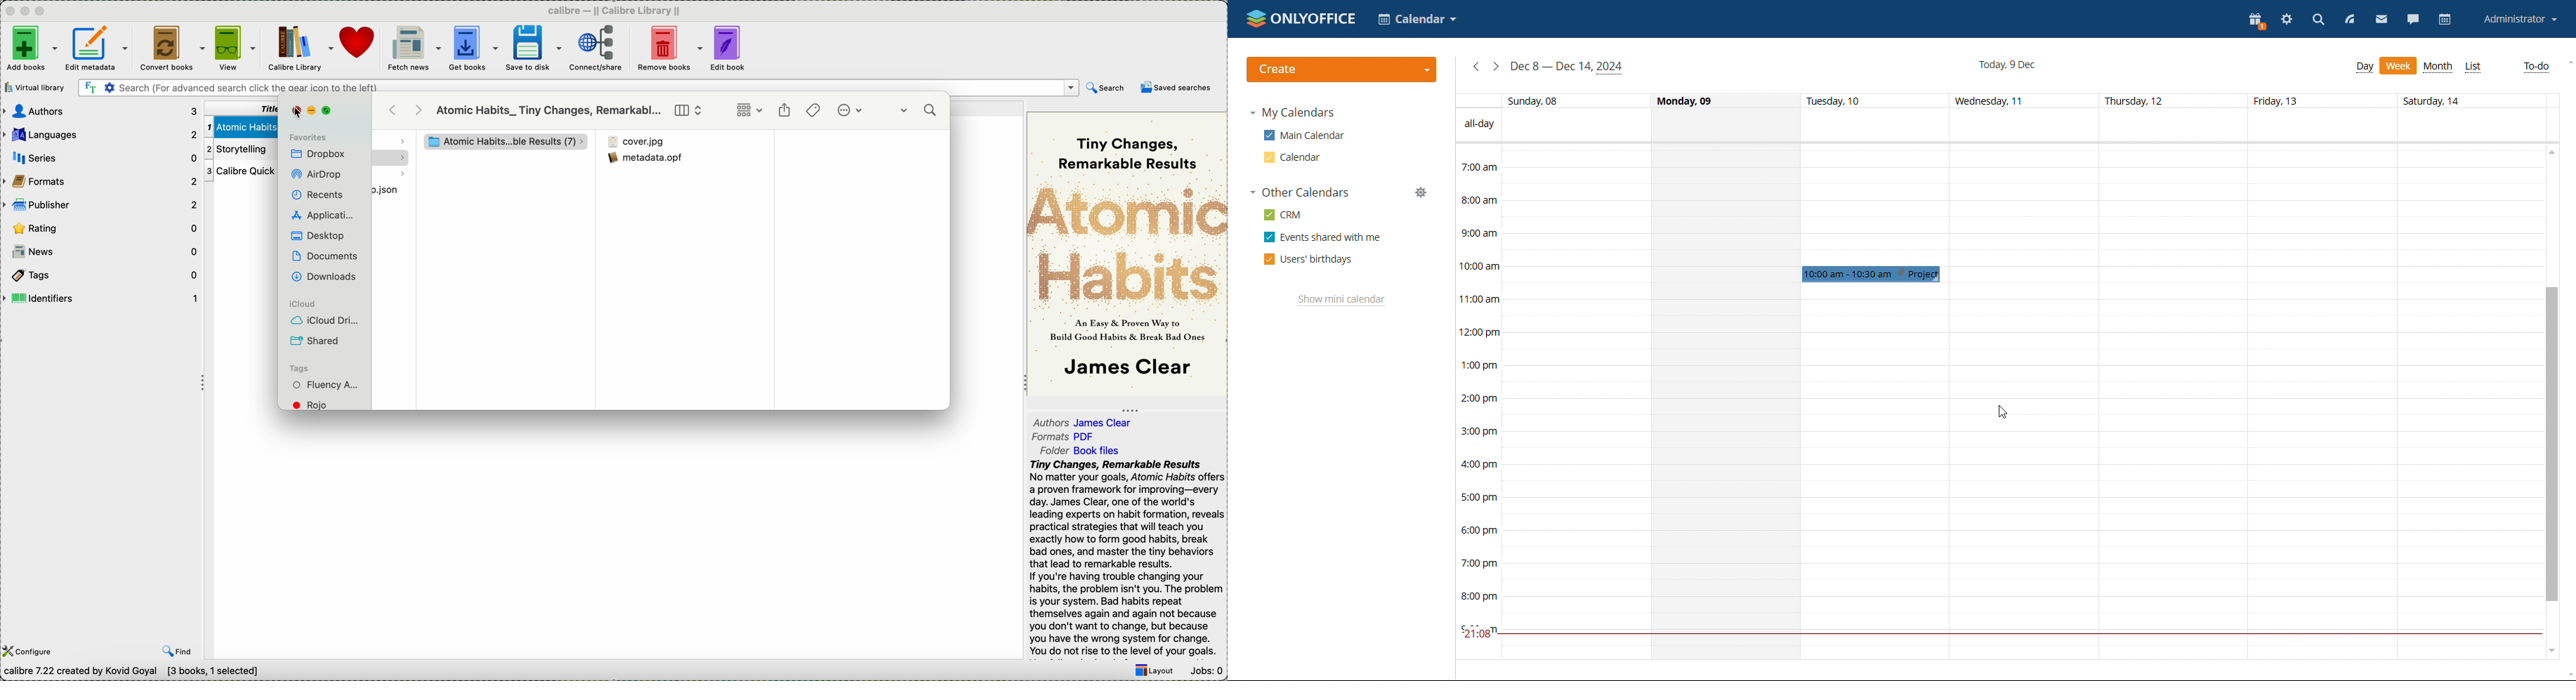 The height and width of the screenshot is (700, 2576). What do you see at coordinates (317, 404) in the screenshot?
I see `red tag` at bounding box center [317, 404].